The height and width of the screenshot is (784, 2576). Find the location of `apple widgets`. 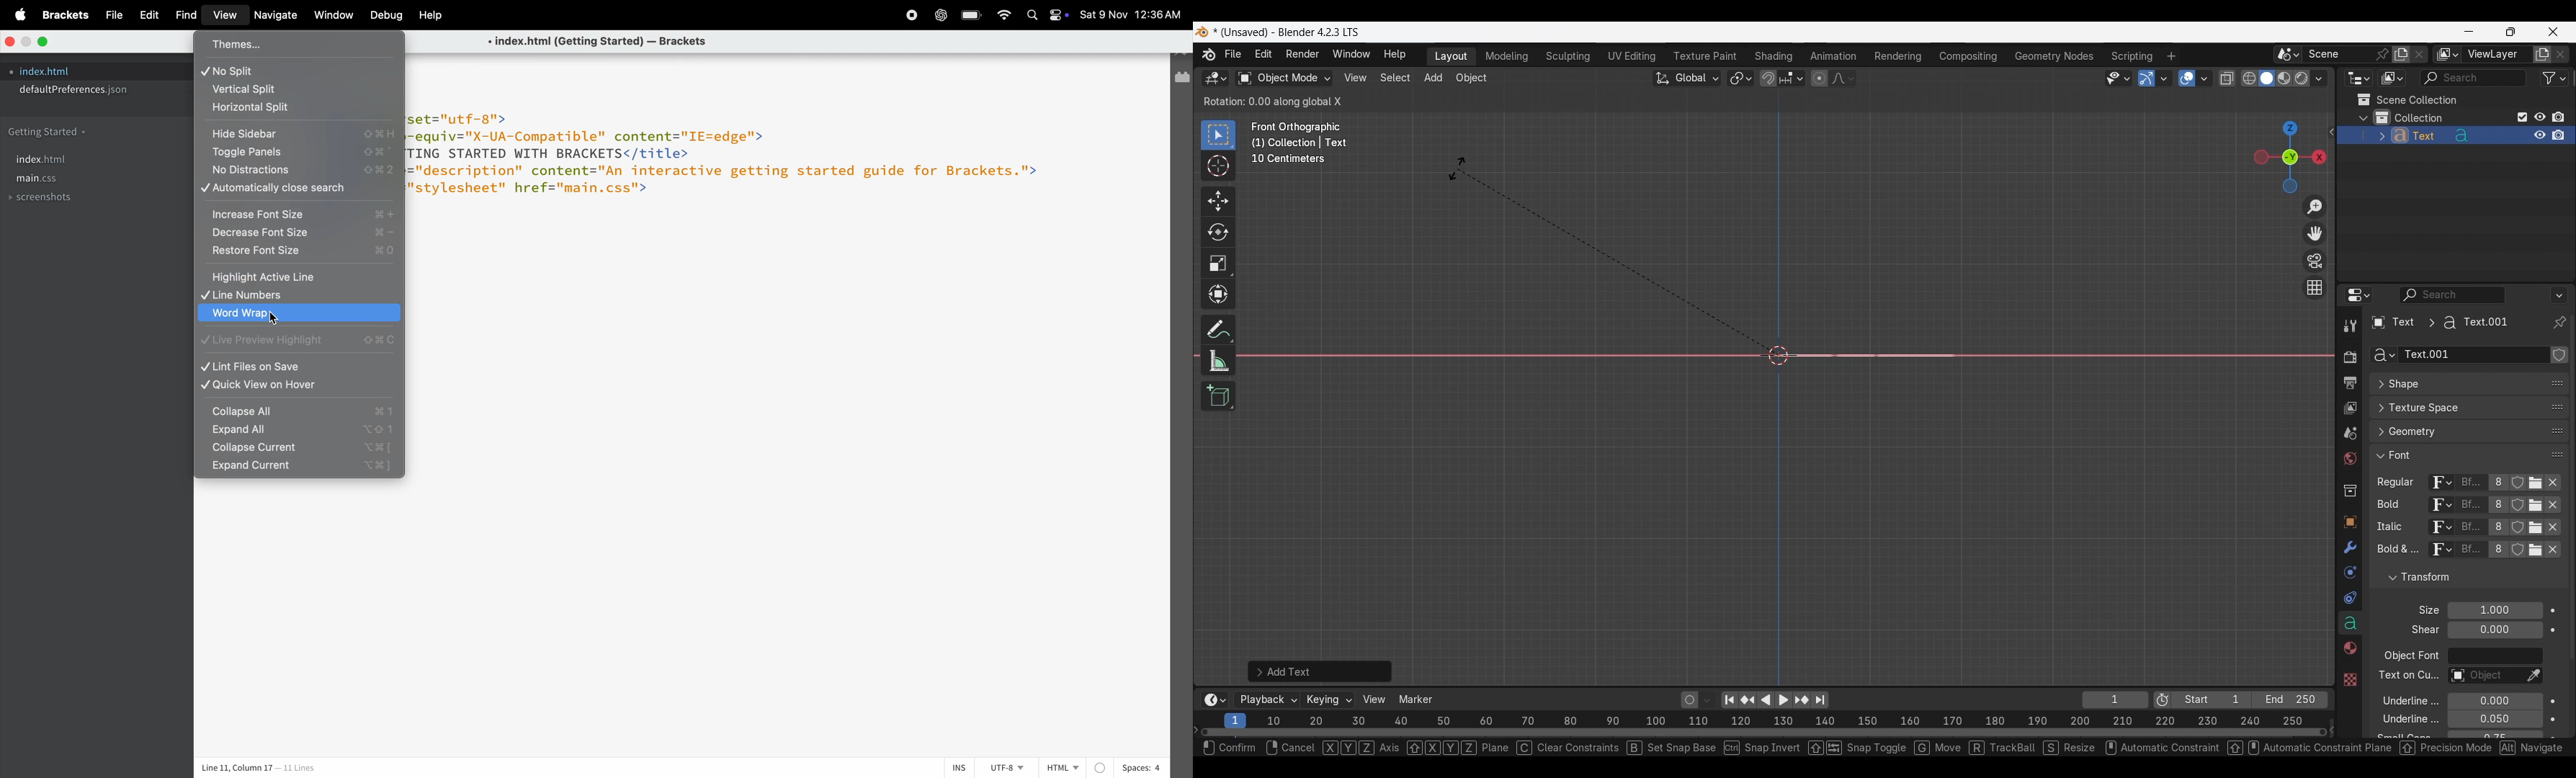

apple widgets is located at coordinates (1049, 16).